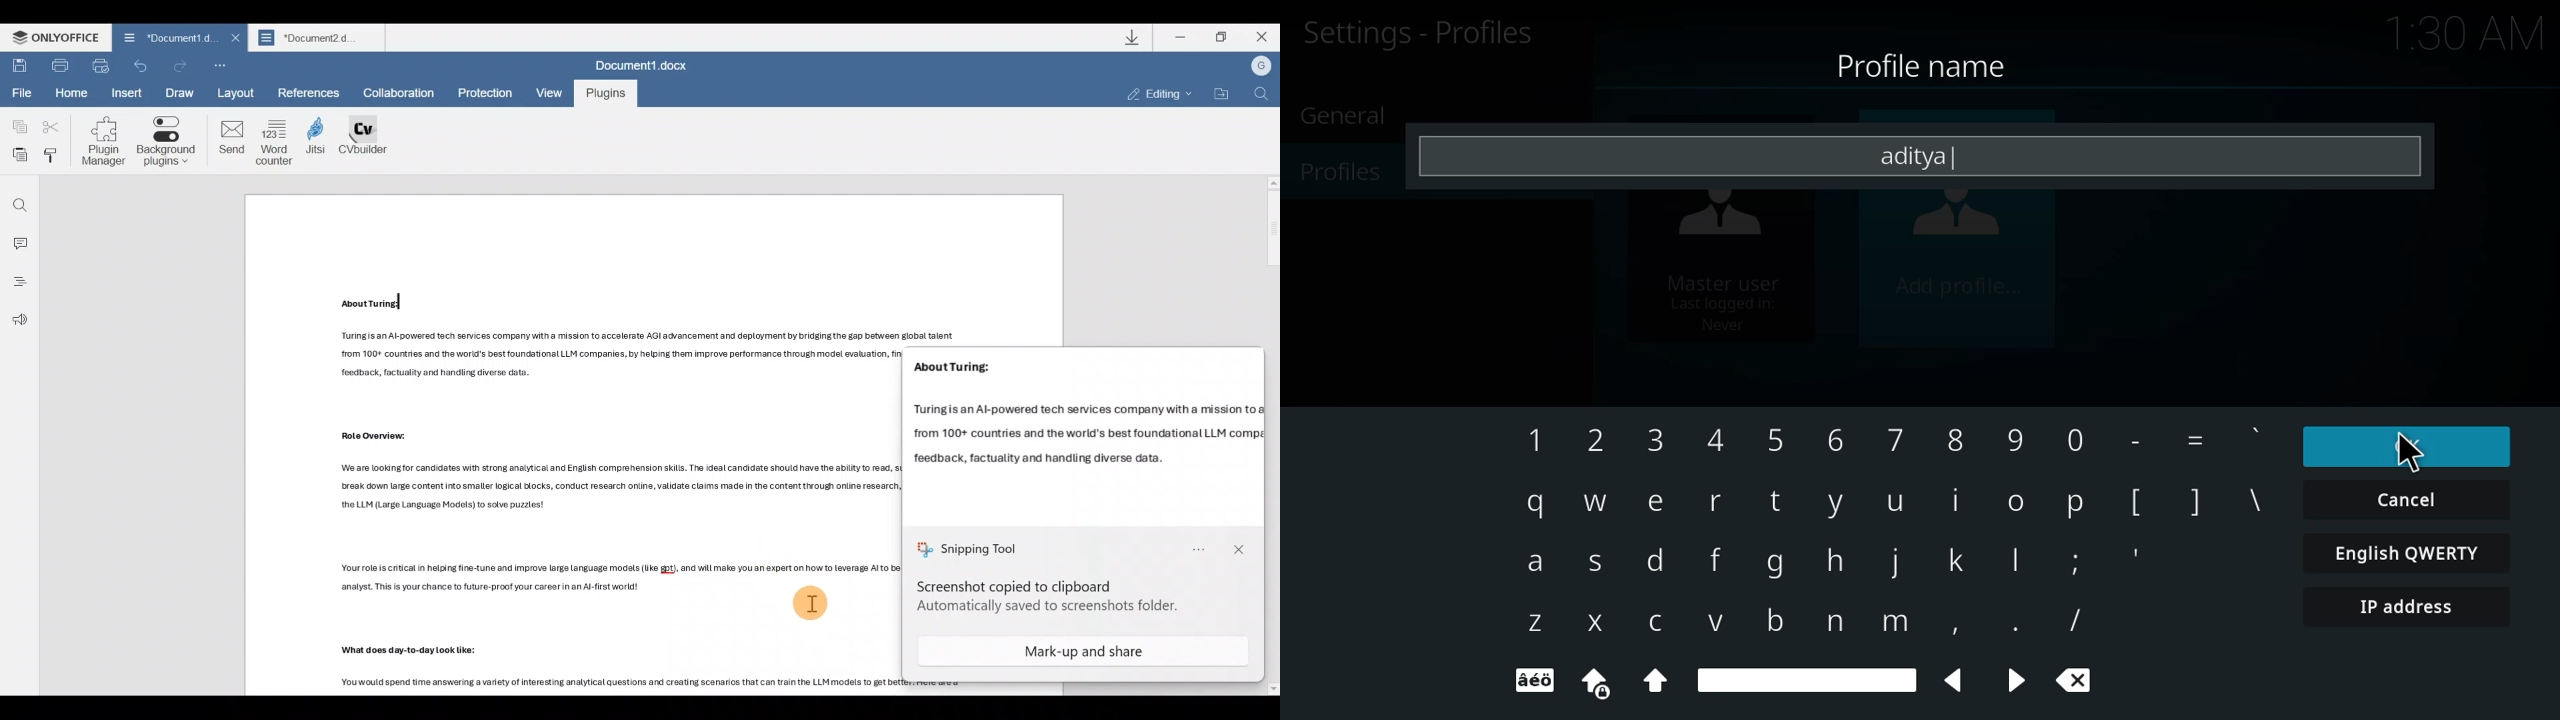  Describe the element at coordinates (2431, 447) in the screenshot. I see `ok` at that location.